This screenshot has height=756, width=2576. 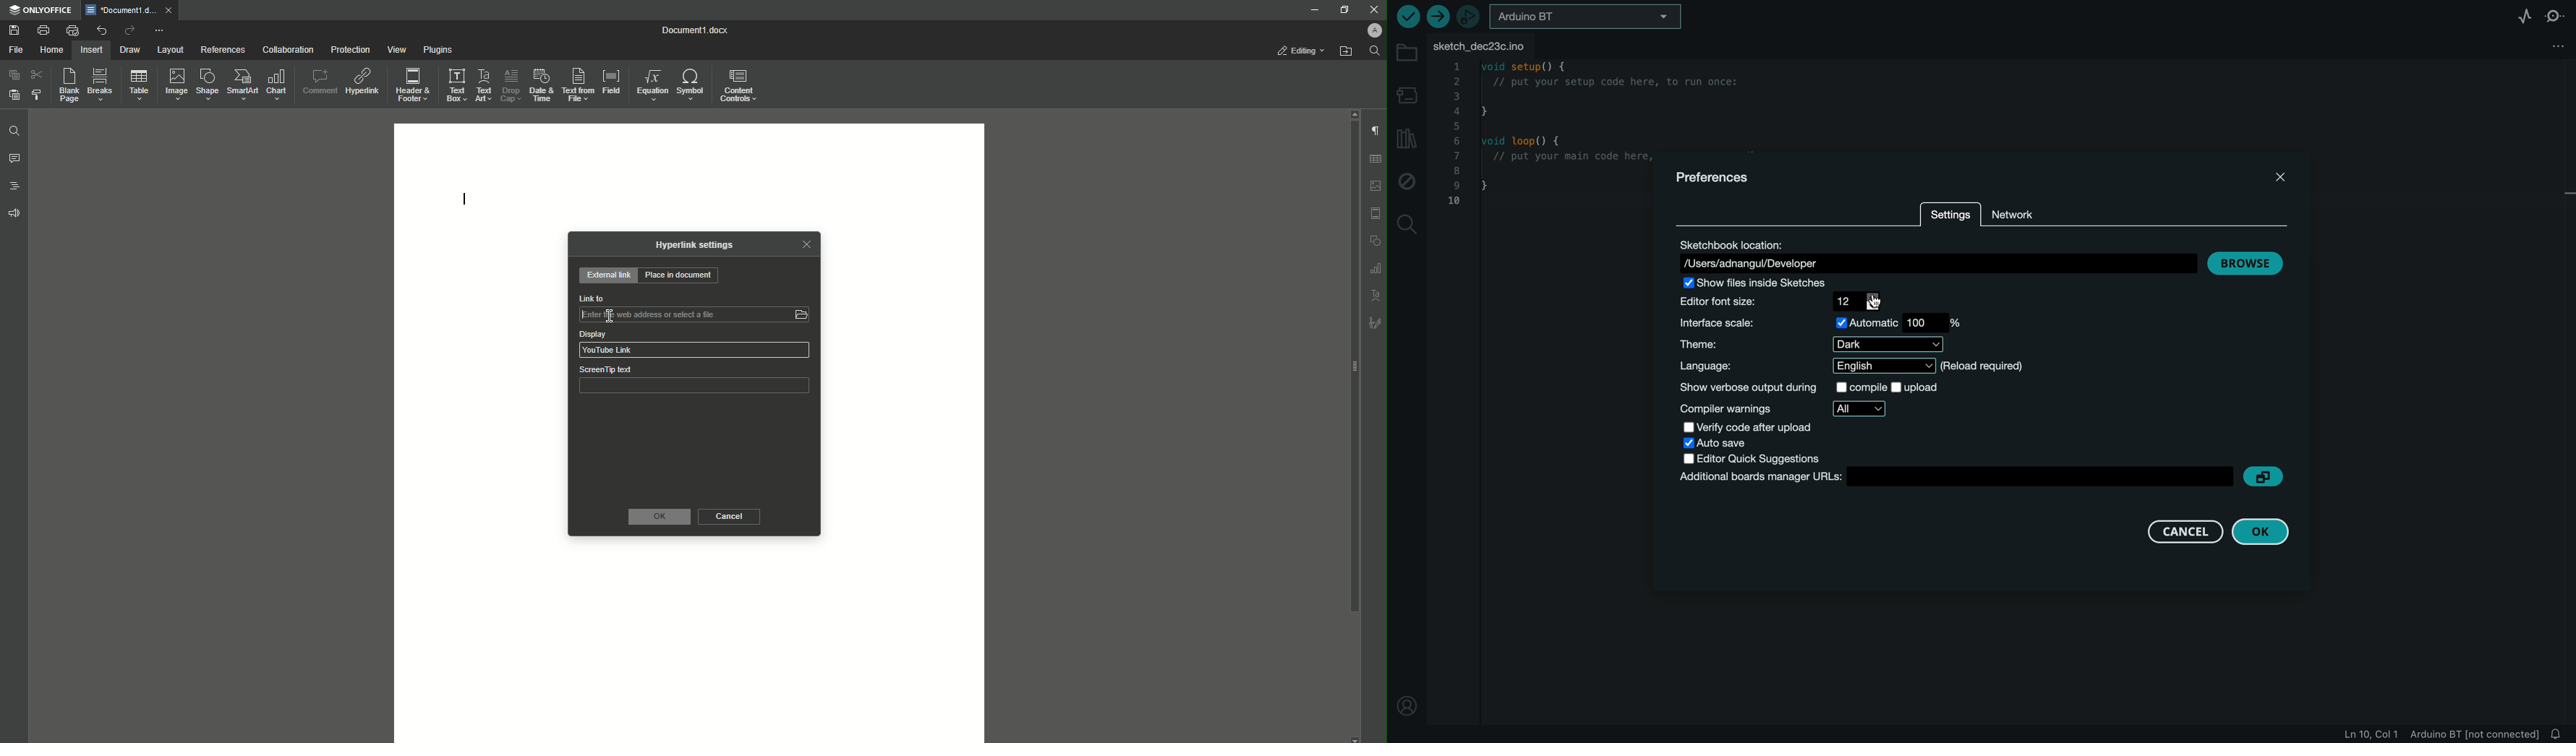 I want to click on Undo, so click(x=101, y=30).